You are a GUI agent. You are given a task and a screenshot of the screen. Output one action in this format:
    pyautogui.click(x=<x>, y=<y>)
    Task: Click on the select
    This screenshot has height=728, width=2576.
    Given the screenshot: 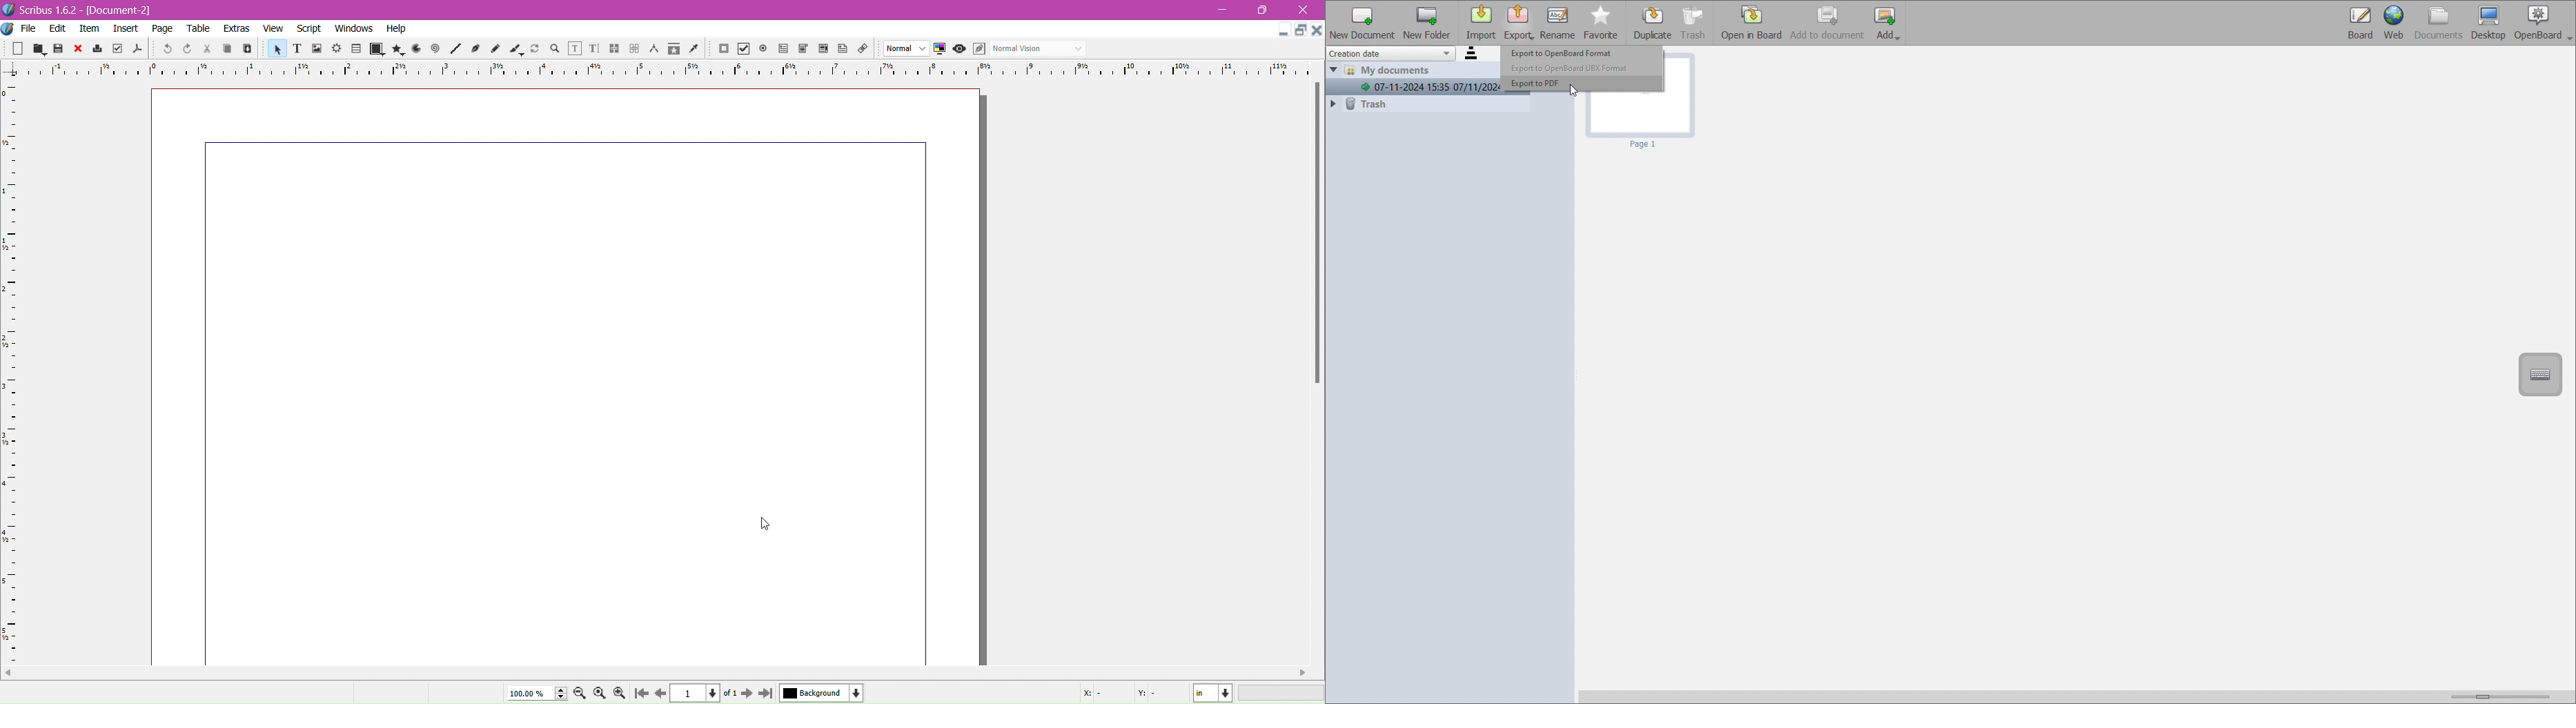 What is the action you would take?
    pyautogui.click(x=274, y=48)
    